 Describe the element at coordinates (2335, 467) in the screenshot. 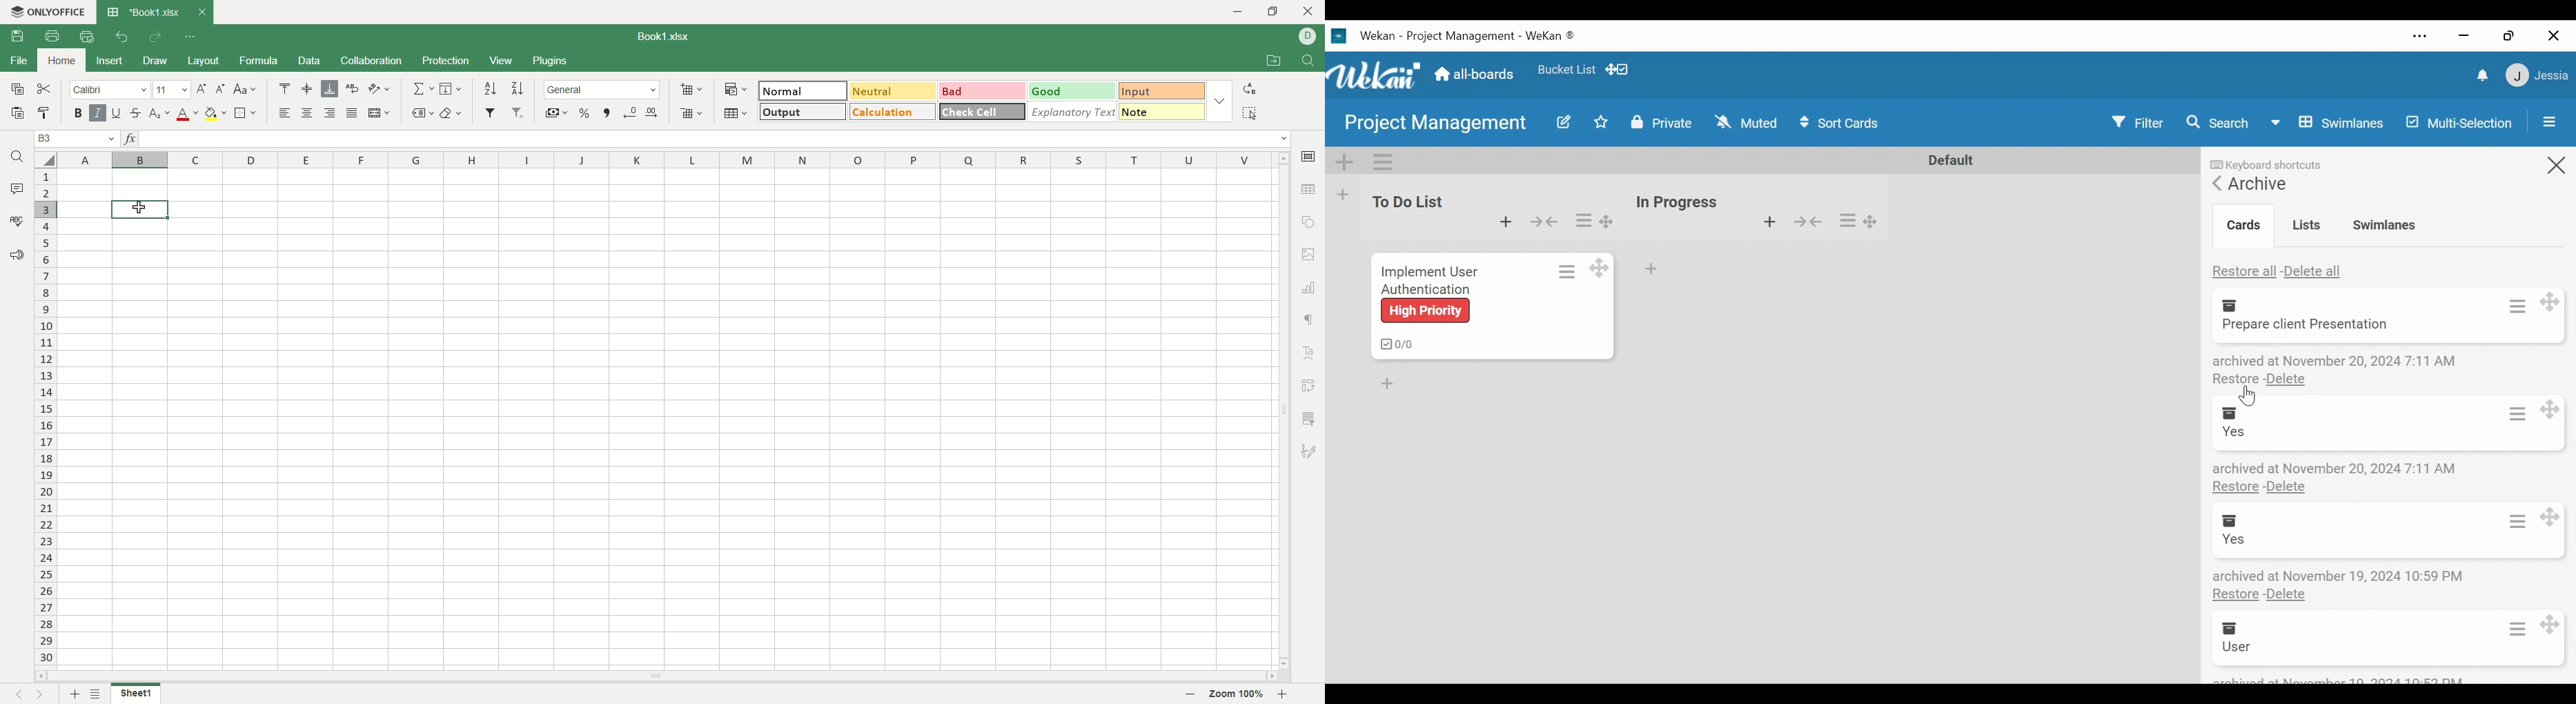

I see `Archive details` at that location.